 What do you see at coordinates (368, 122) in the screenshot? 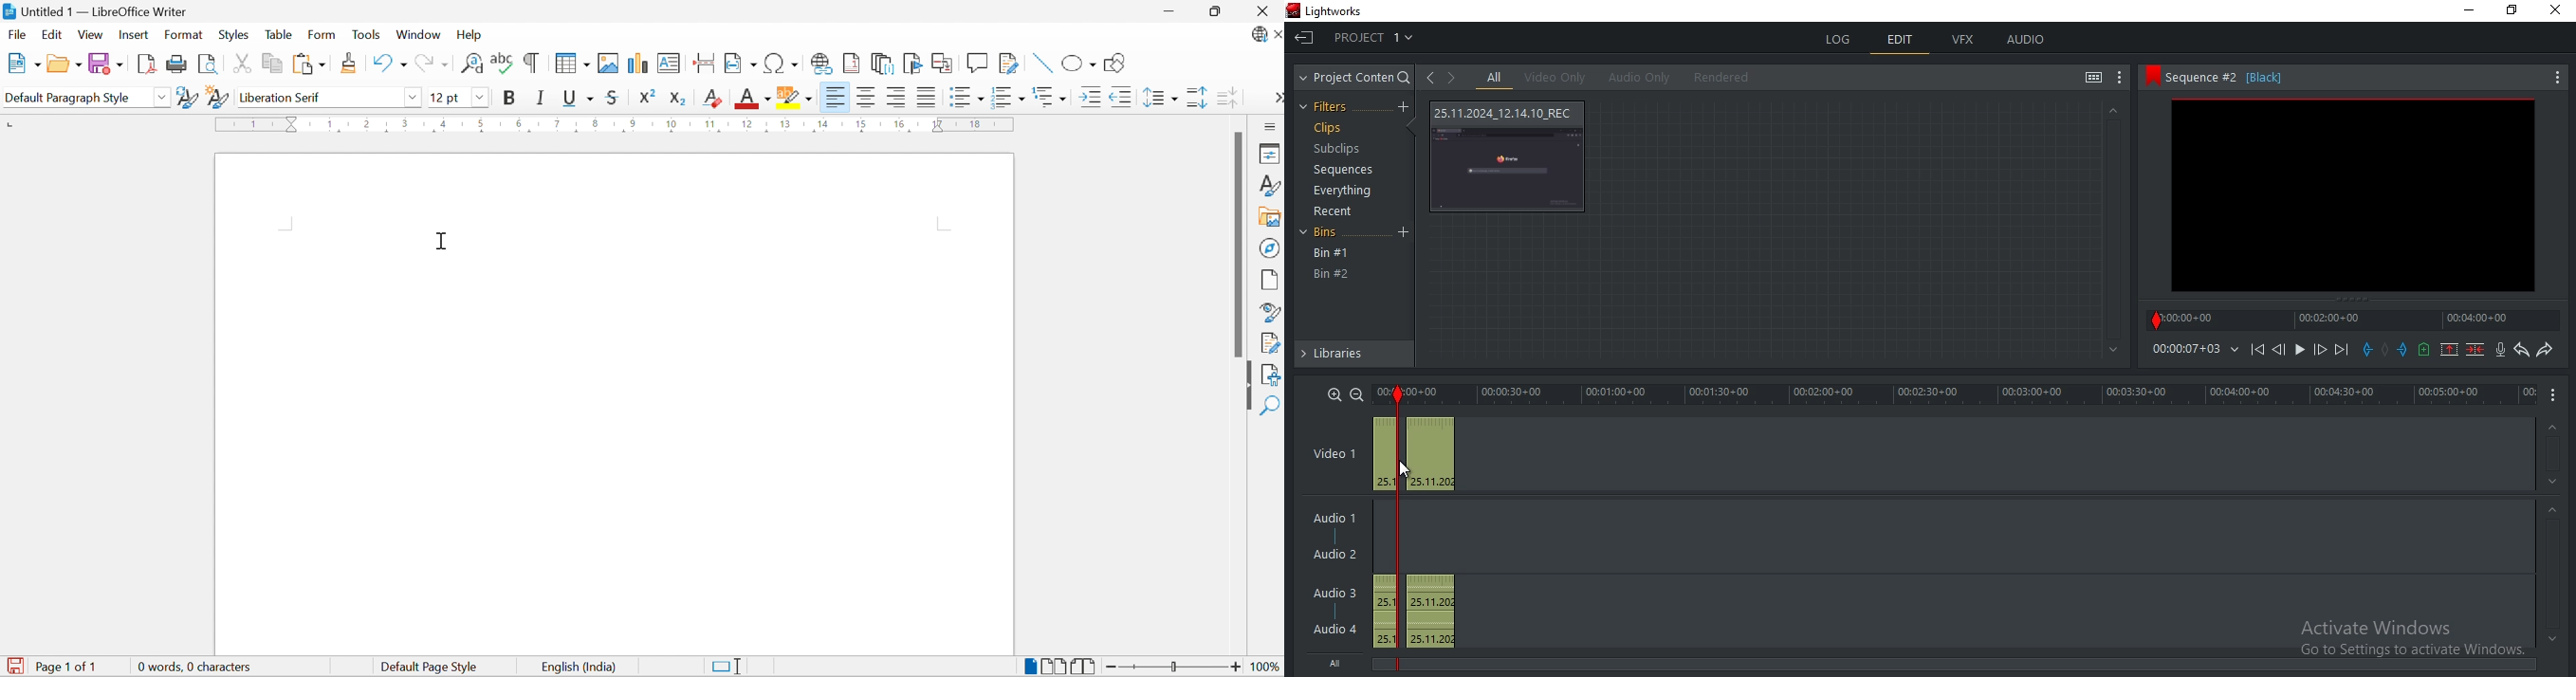
I see `2` at bounding box center [368, 122].